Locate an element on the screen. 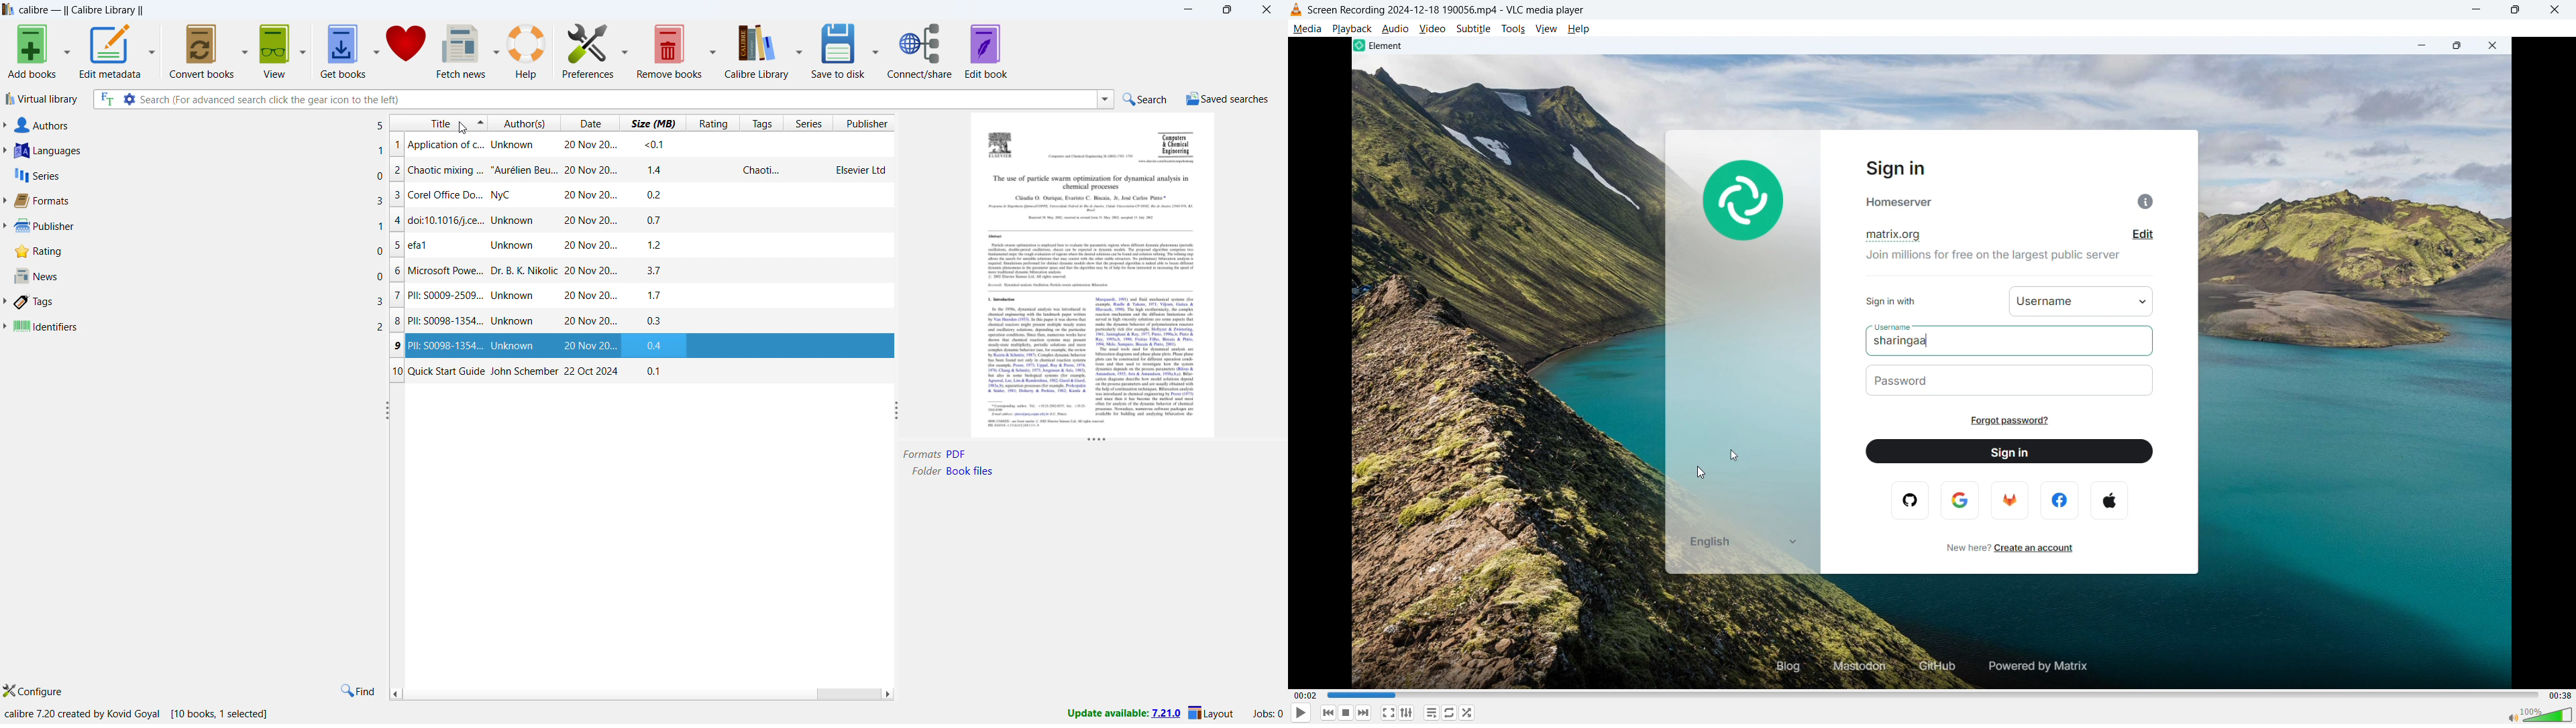 The image size is (2576, 728). Backward or previous media  is located at coordinates (1329, 713).